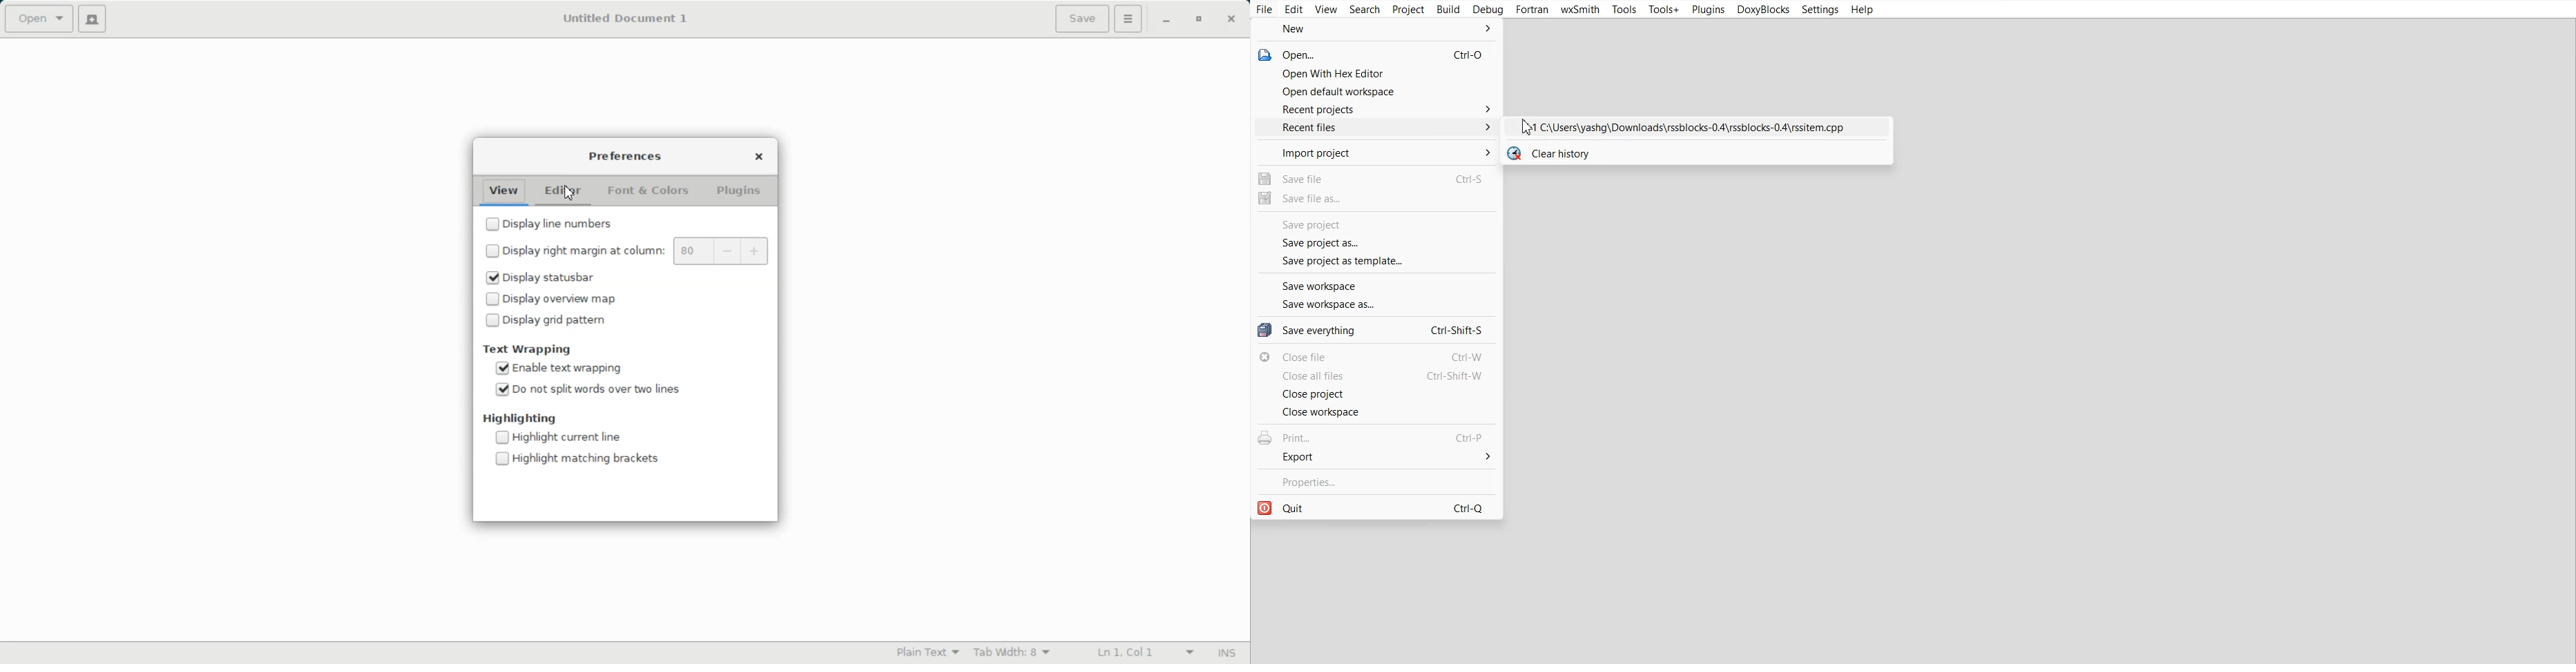 This screenshot has height=672, width=2576. What do you see at coordinates (720, 251) in the screenshot?
I see `Right margin indicator` at bounding box center [720, 251].